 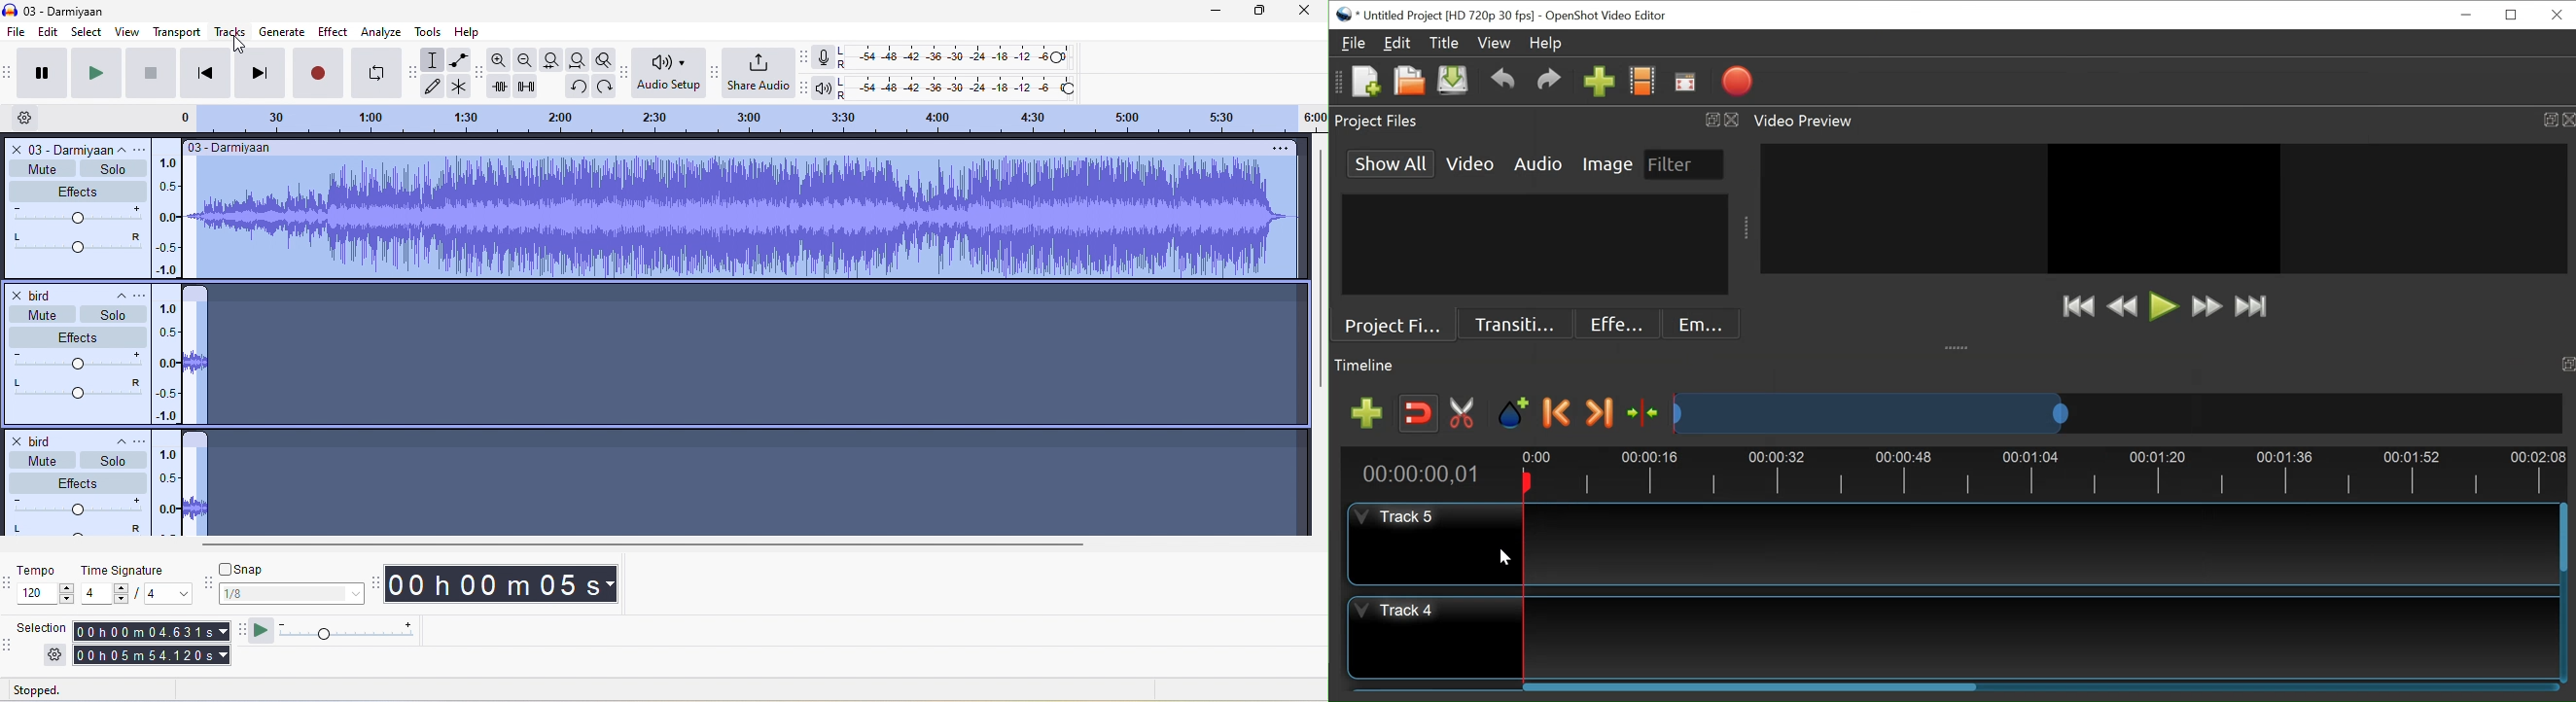 I want to click on Play, so click(x=2162, y=308).